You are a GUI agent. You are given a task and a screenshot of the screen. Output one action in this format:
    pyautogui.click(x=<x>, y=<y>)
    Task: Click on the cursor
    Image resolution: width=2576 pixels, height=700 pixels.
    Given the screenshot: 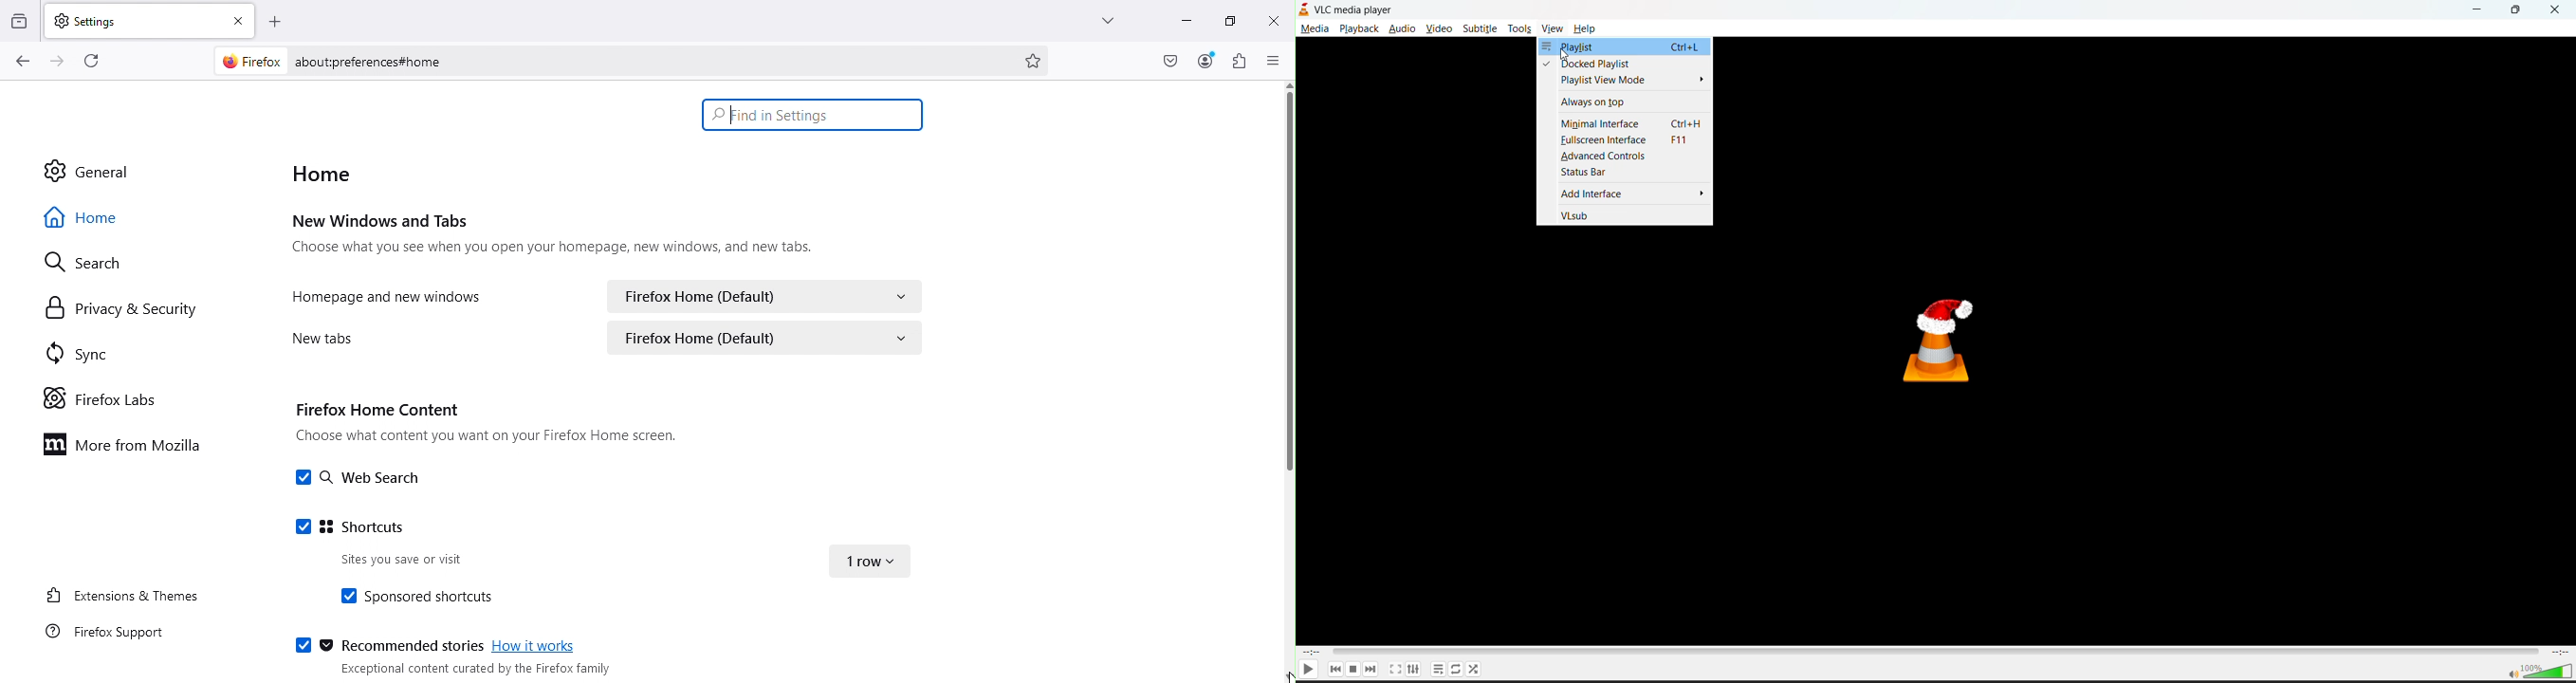 What is the action you would take?
    pyautogui.click(x=1565, y=55)
    